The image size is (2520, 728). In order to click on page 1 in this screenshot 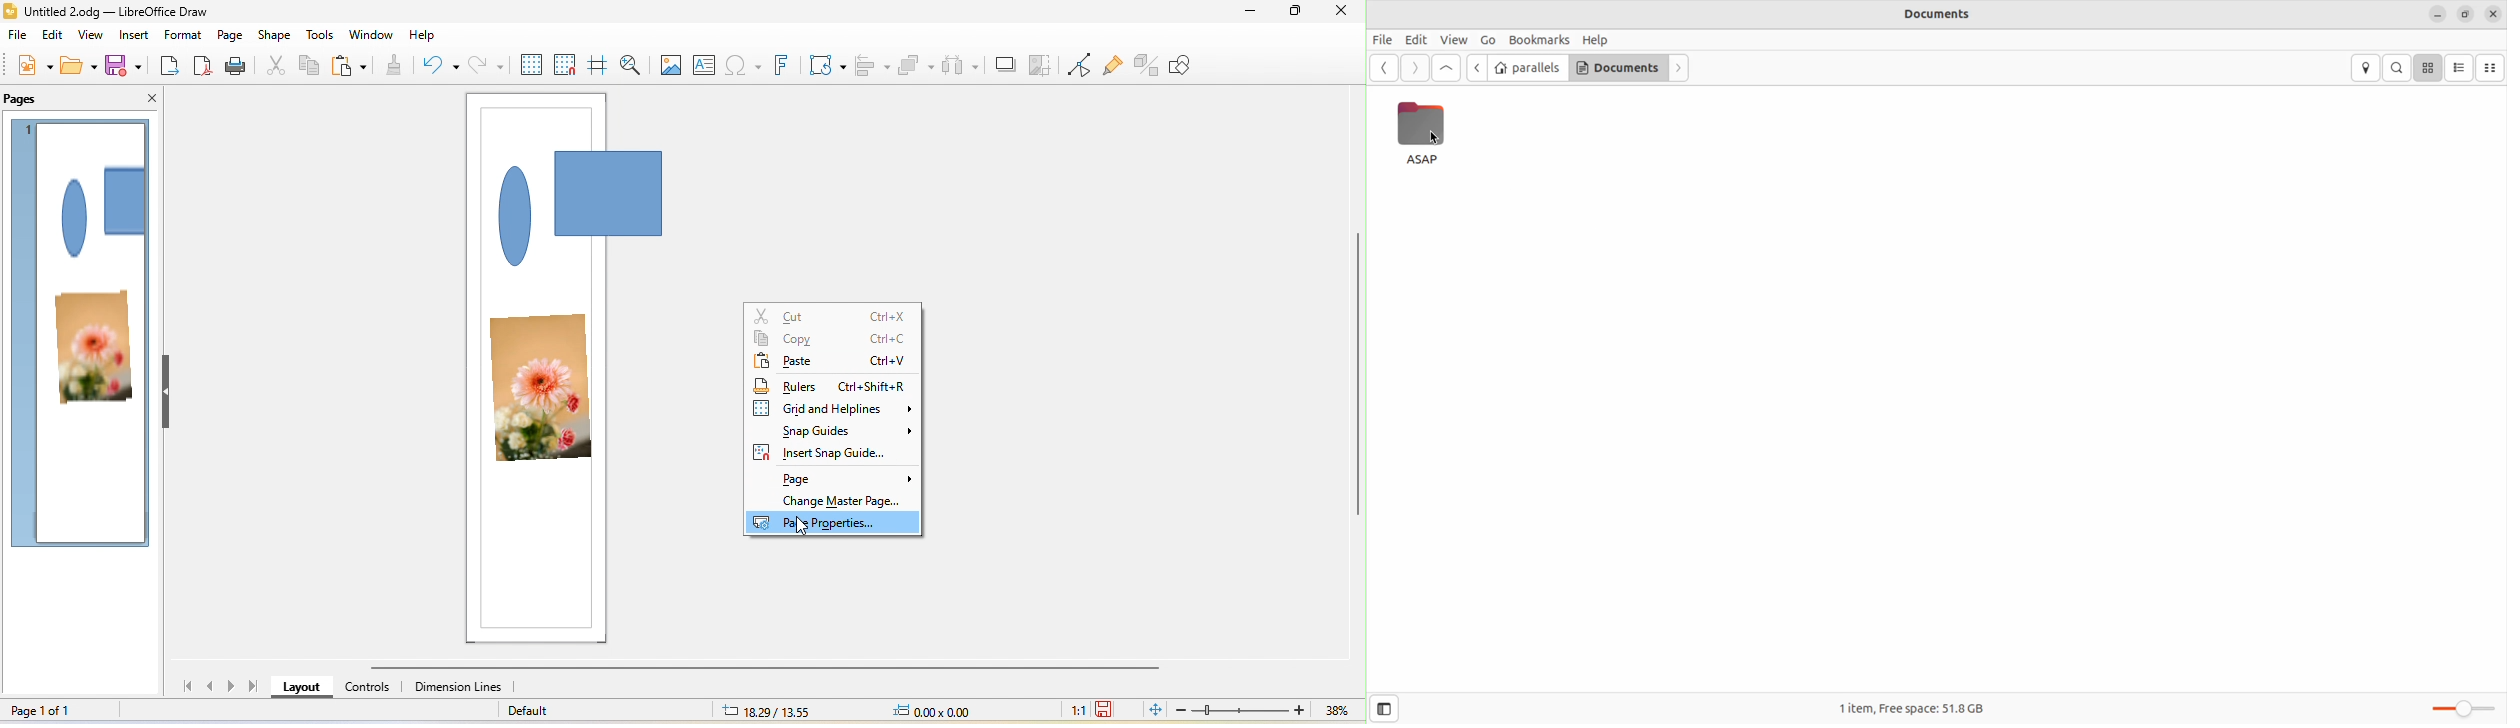, I will do `click(29, 128)`.